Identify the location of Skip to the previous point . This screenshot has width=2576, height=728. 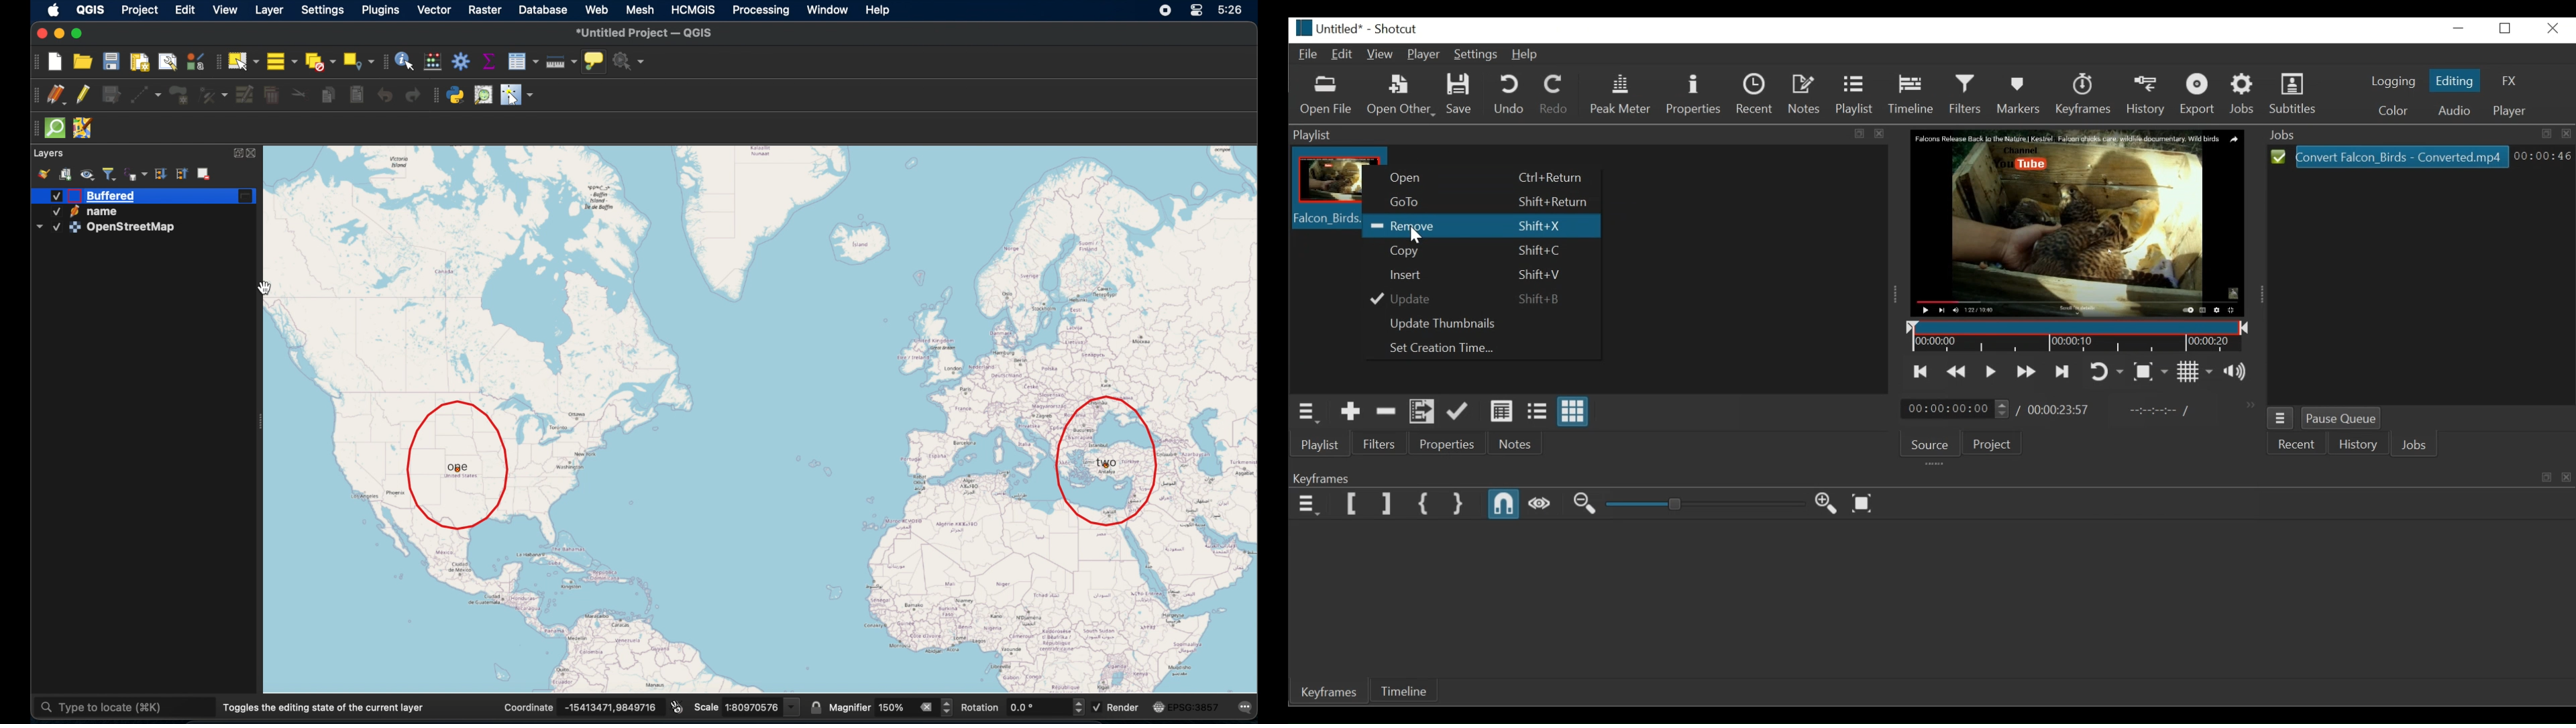
(1918, 370).